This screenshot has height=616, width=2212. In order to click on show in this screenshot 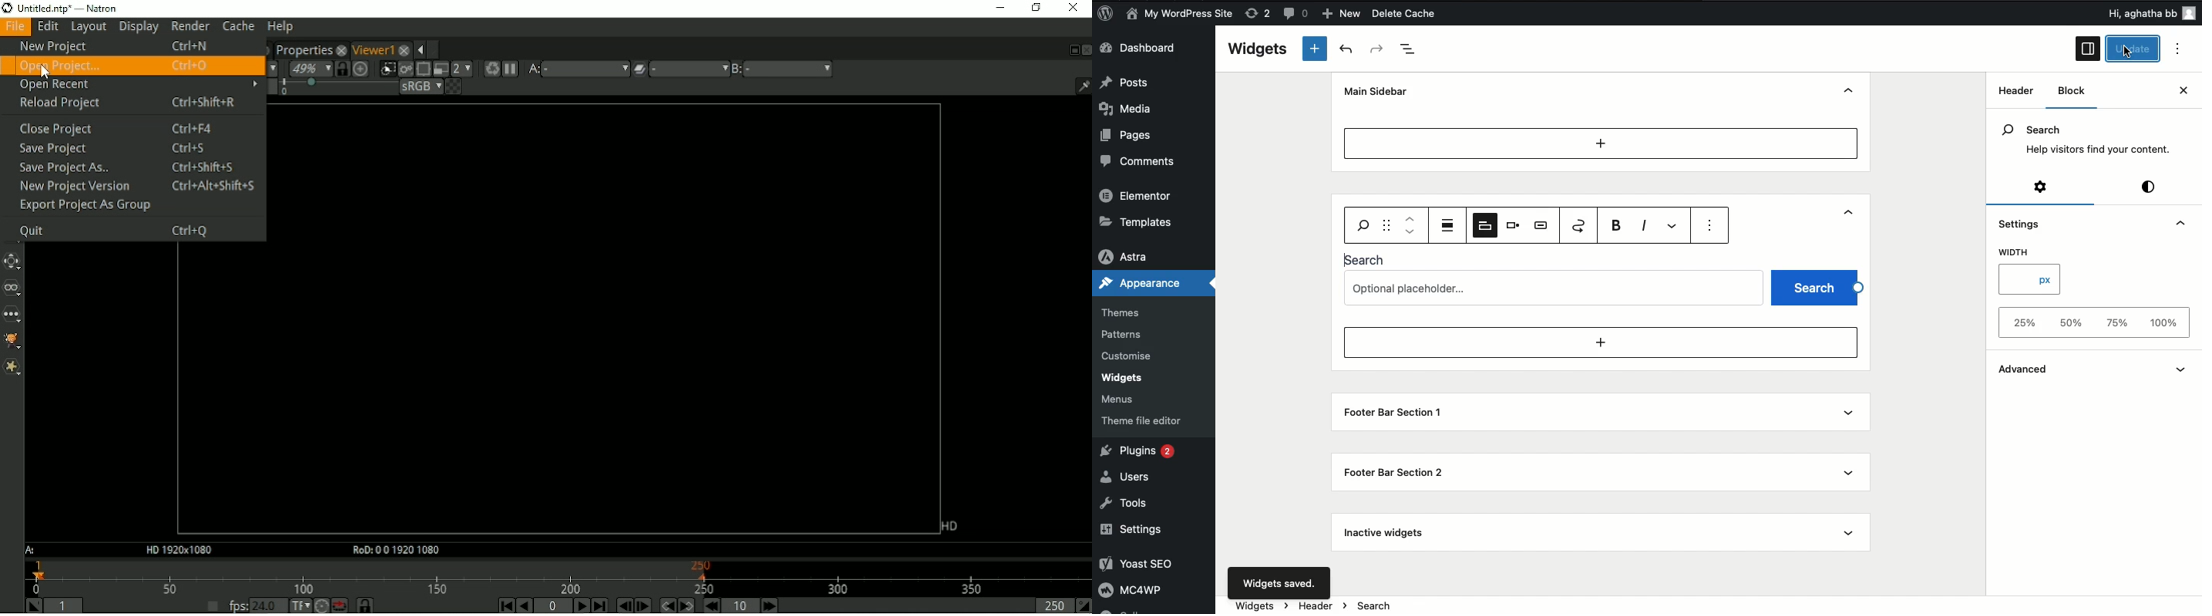, I will do `click(1853, 469)`.